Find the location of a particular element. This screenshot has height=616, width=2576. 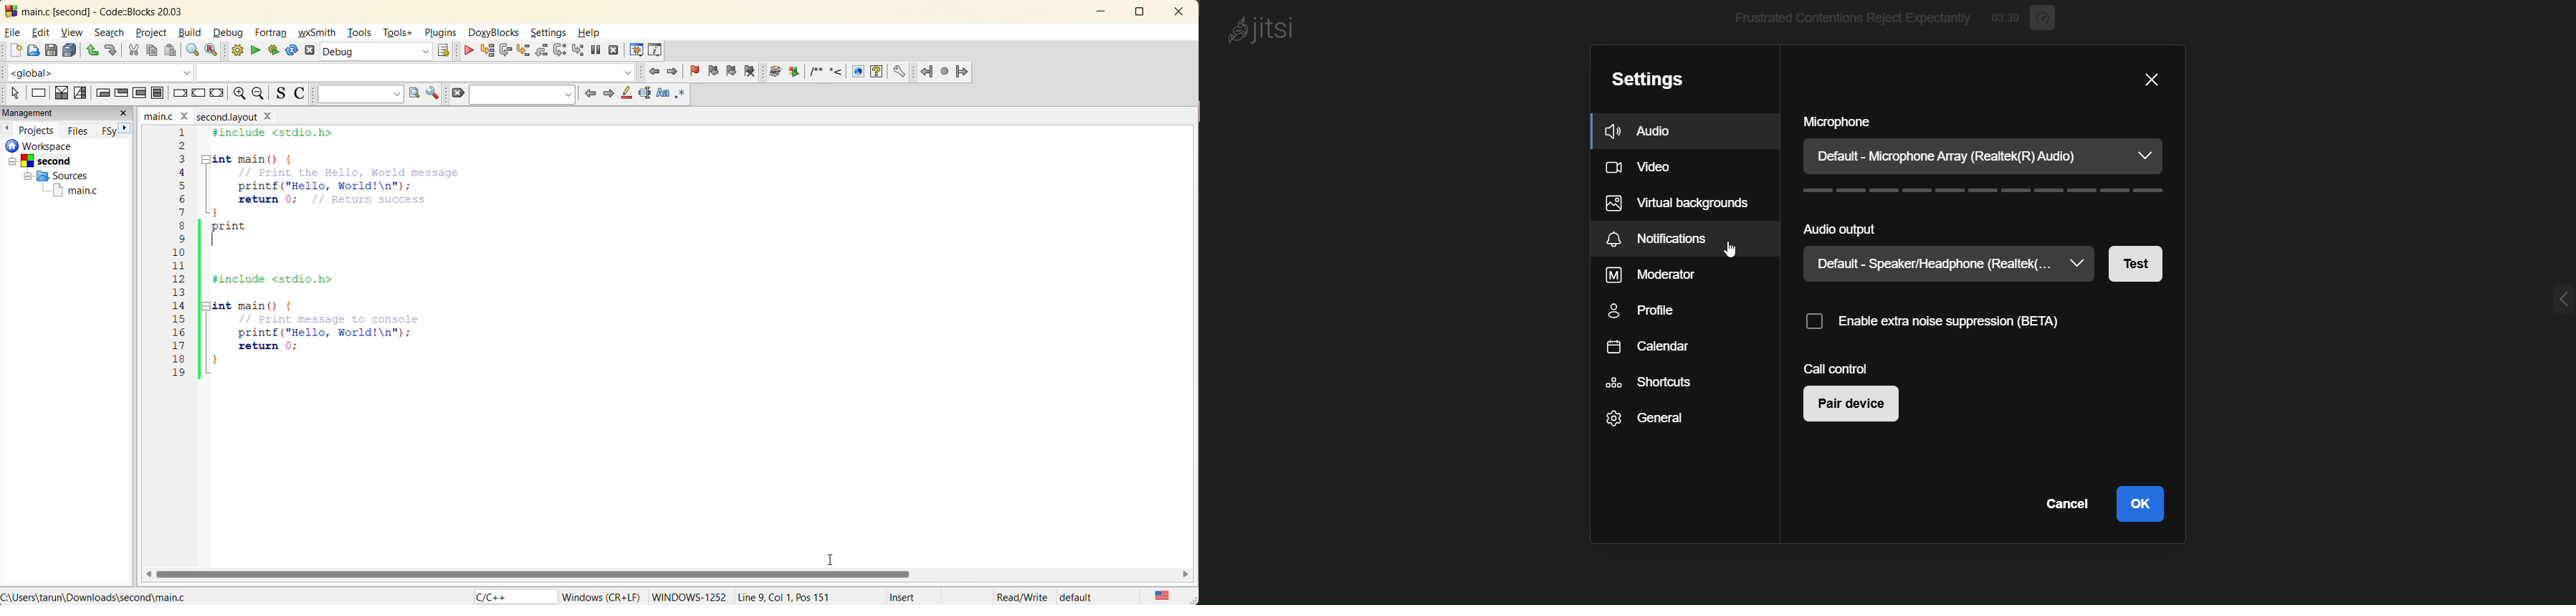

select is located at coordinates (12, 94).